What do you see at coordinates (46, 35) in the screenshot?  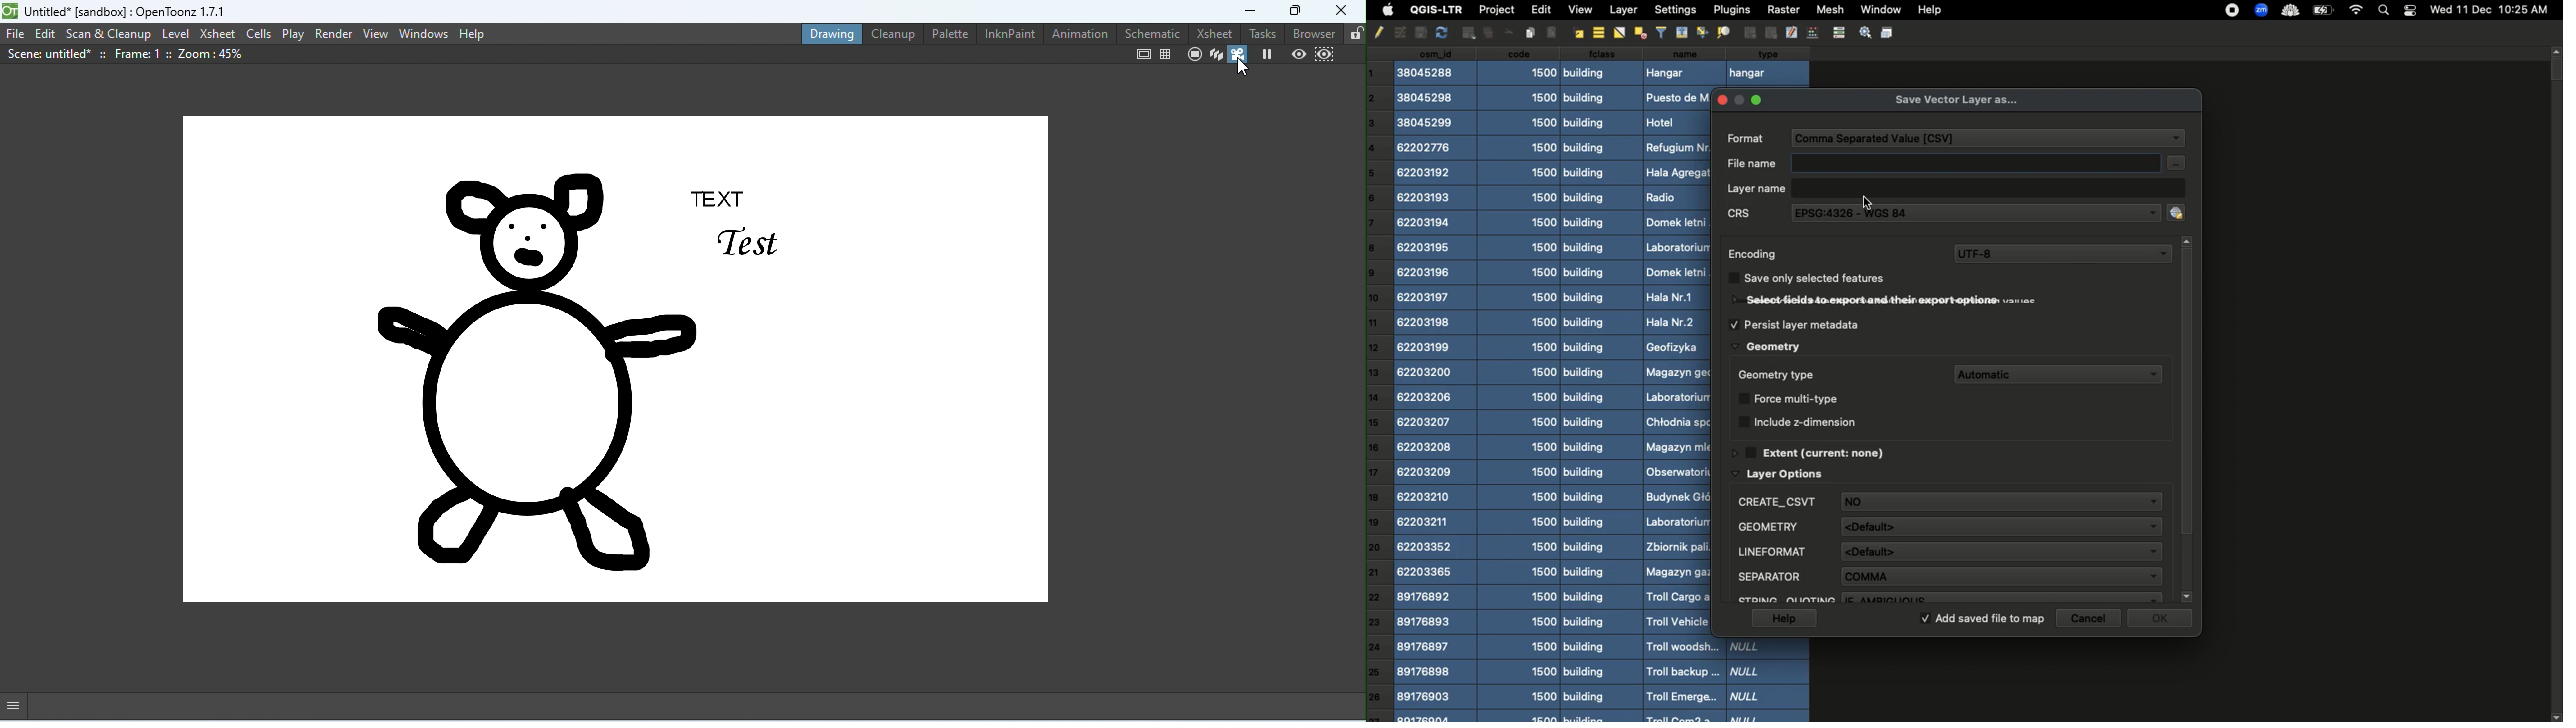 I see `edit` at bounding box center [46, 35].